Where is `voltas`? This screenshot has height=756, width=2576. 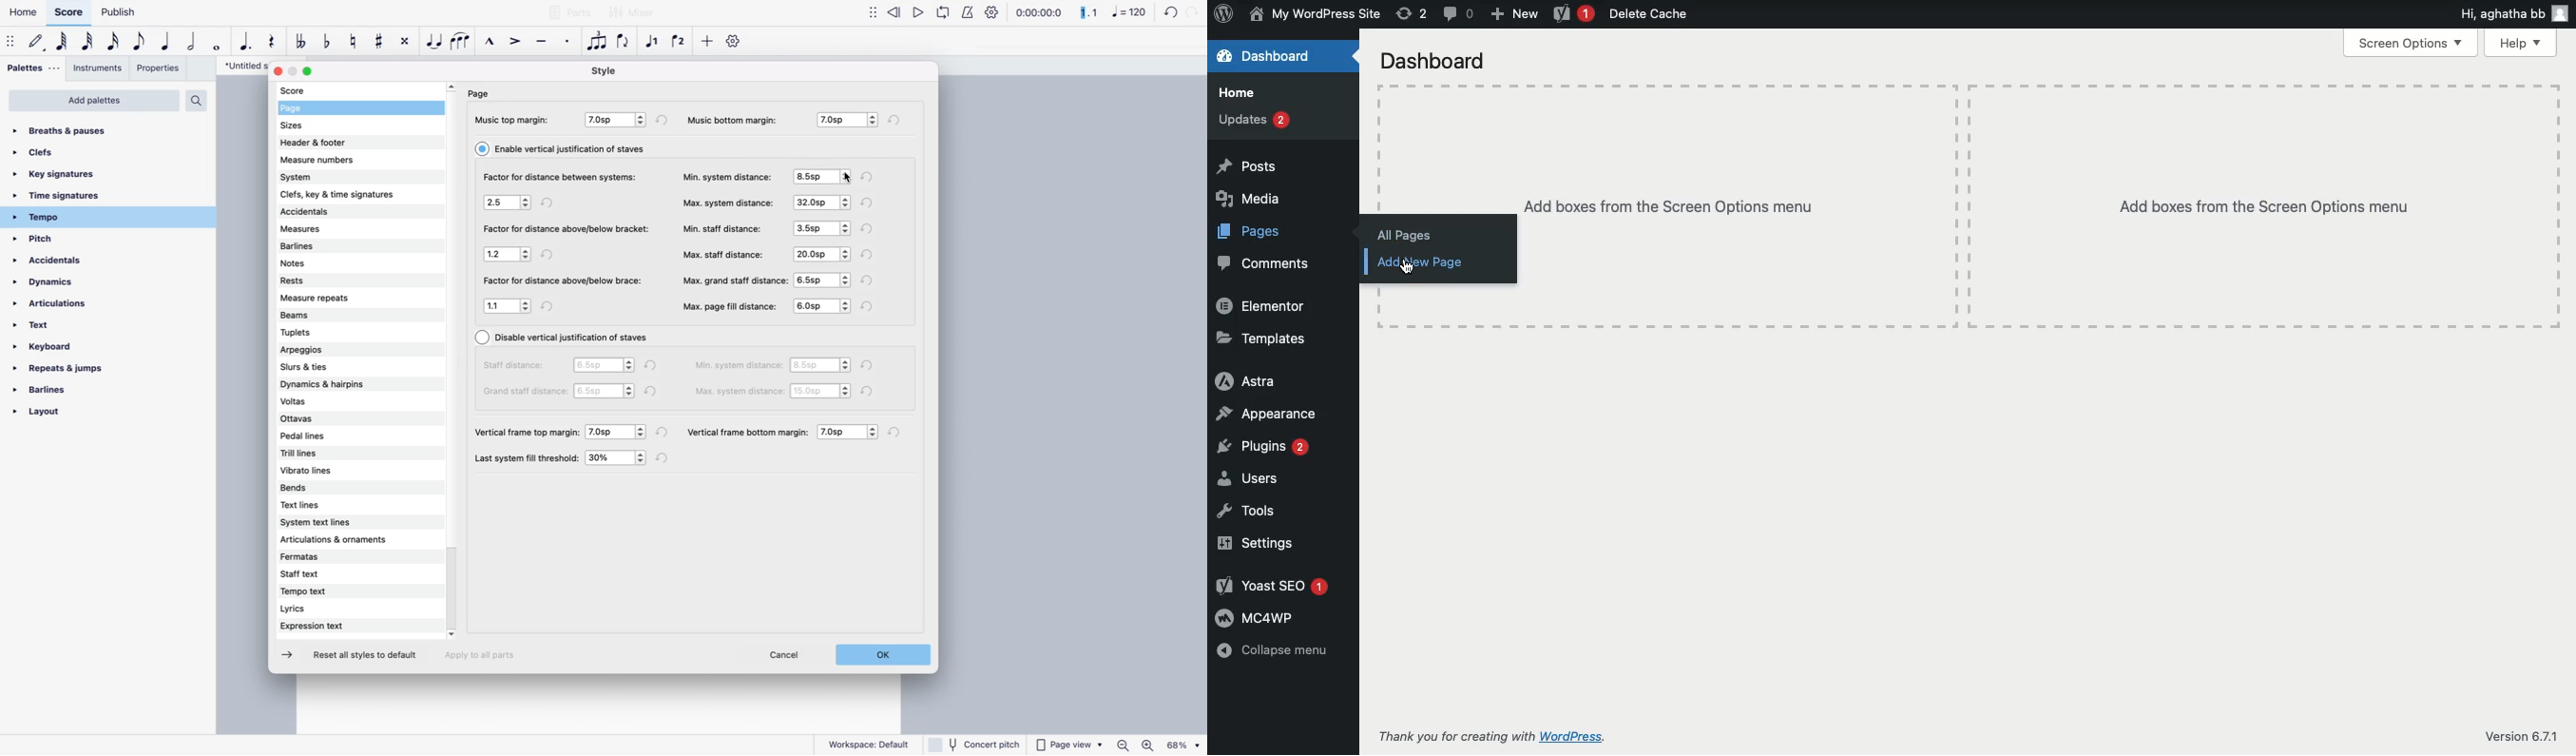
voltas is located at coordinates (331, 401).